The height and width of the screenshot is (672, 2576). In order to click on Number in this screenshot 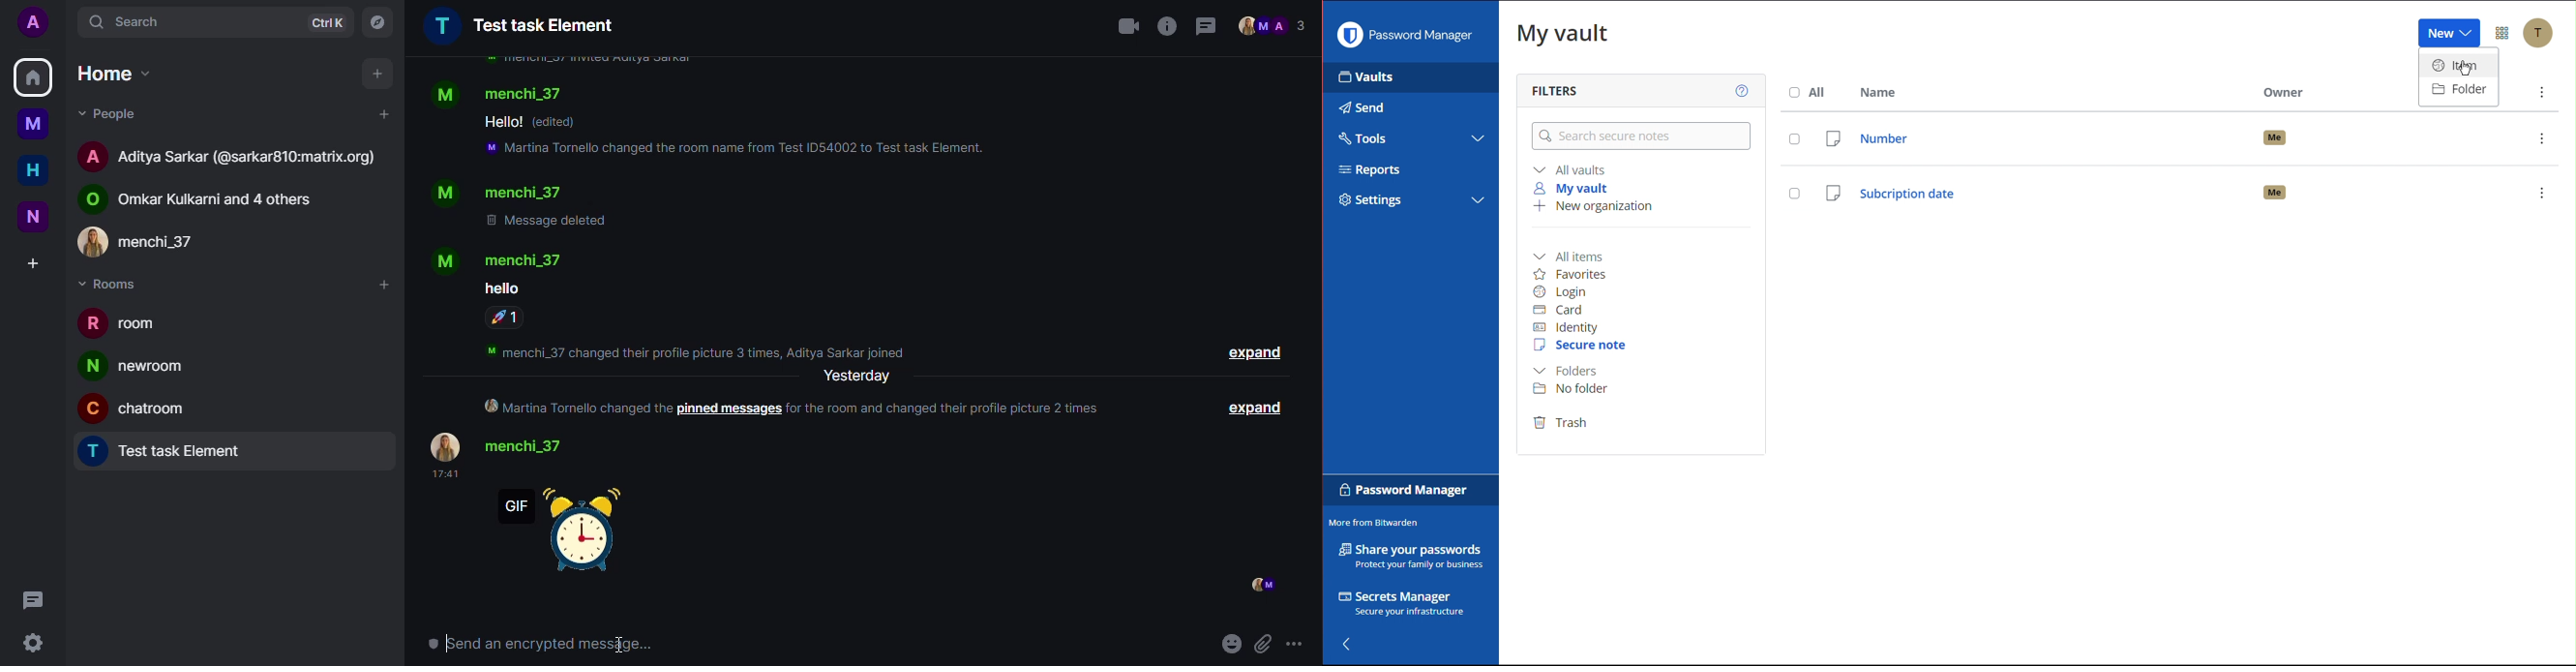, I will do `click(2172, 135)`.